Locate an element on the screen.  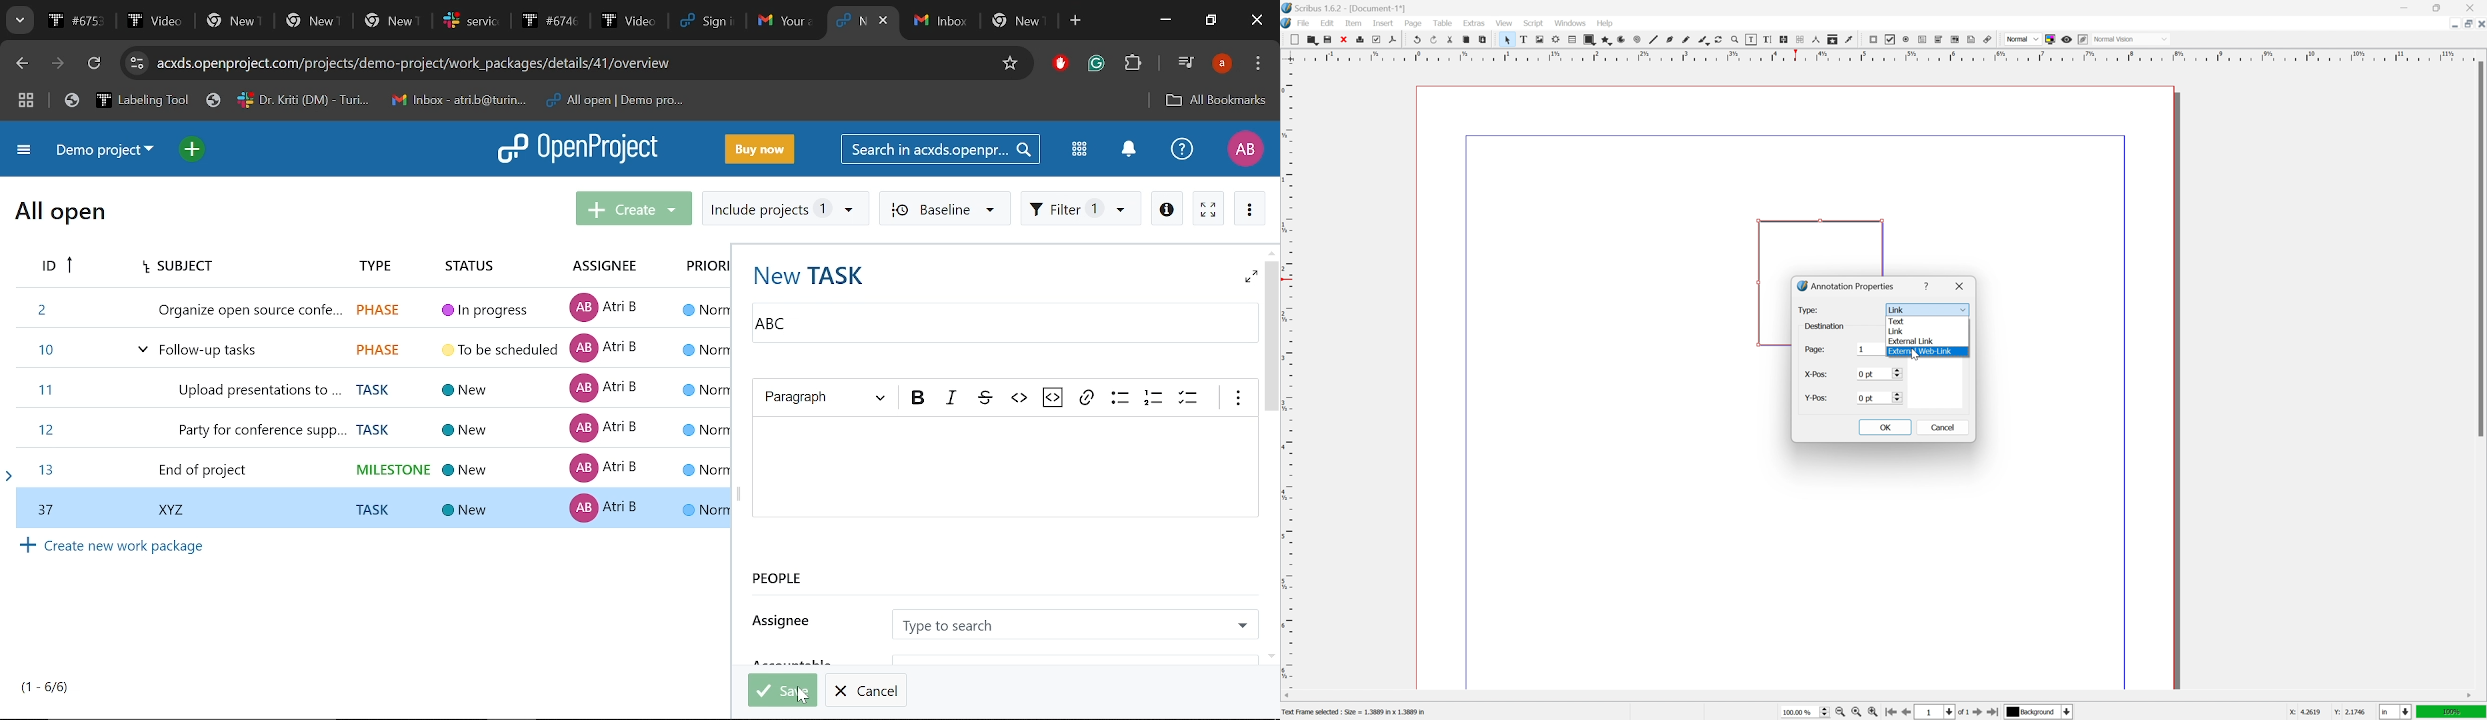
calligraphy line is located at coordinates (1703, 40).